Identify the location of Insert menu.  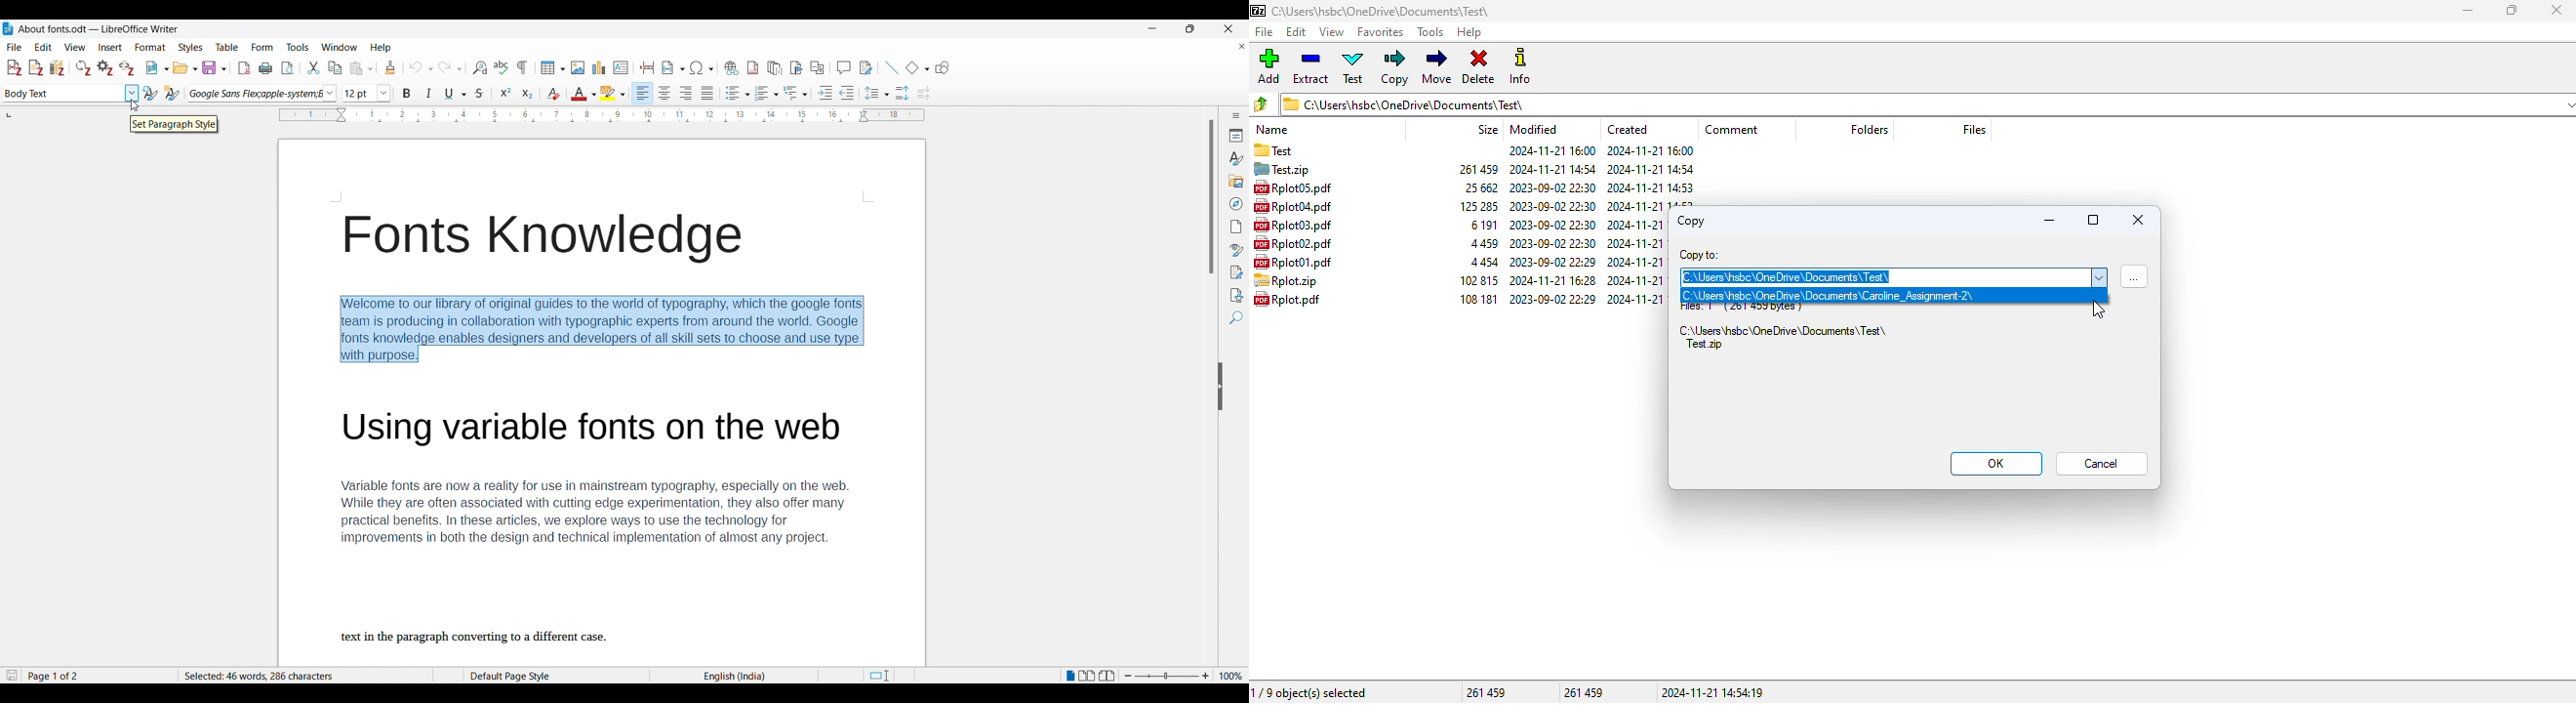
(111, 48).